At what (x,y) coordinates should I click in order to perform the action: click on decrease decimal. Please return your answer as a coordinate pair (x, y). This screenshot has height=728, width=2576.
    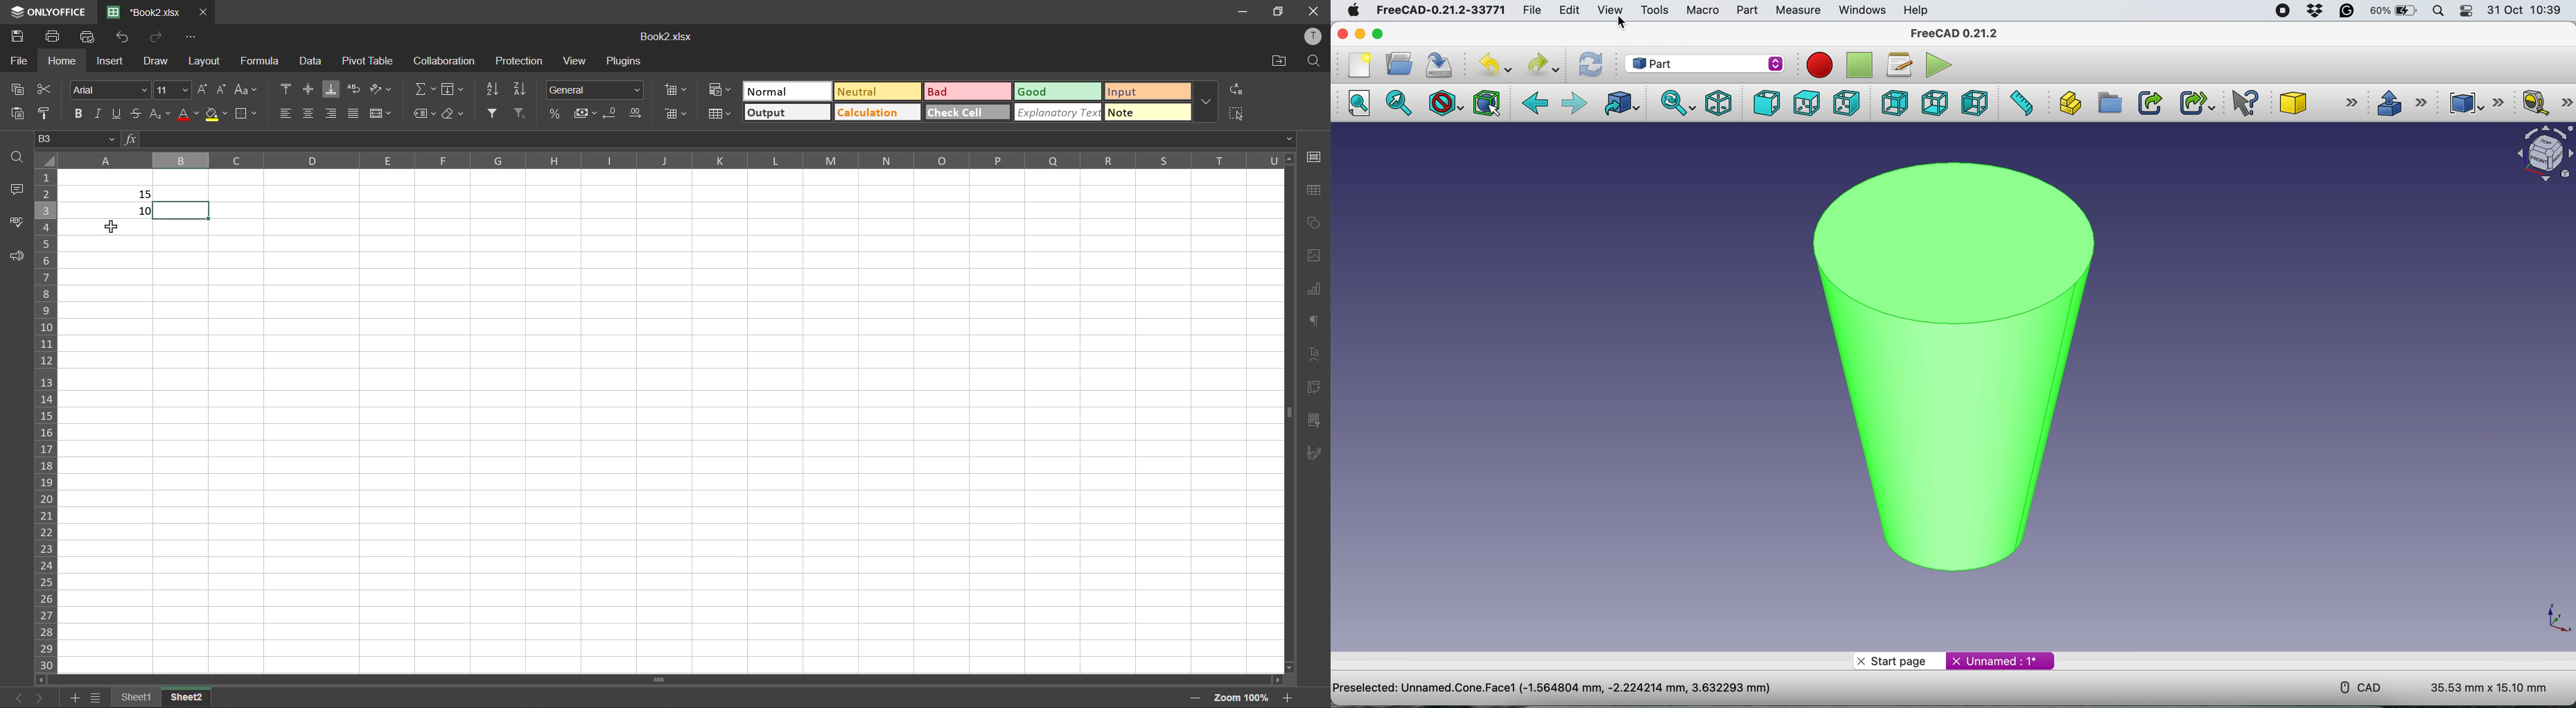
    Looking at the image, I should click on (614, 114).